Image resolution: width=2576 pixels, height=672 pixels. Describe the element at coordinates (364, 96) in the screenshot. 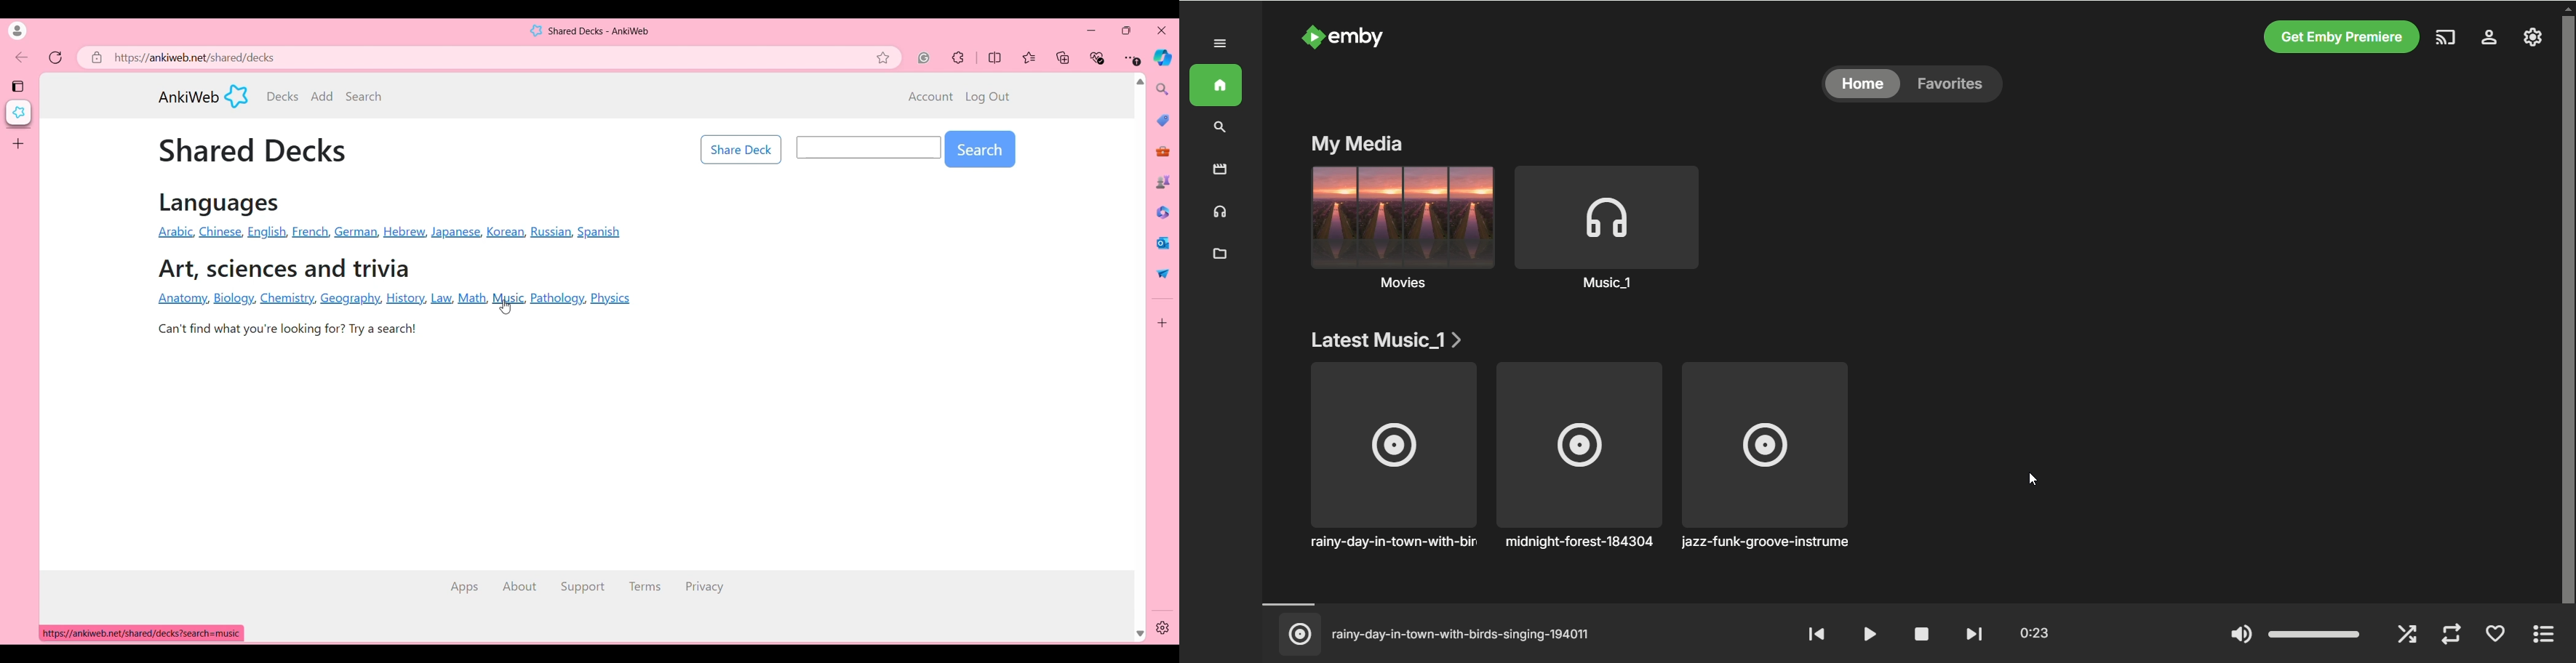

I see `Search` at that location.